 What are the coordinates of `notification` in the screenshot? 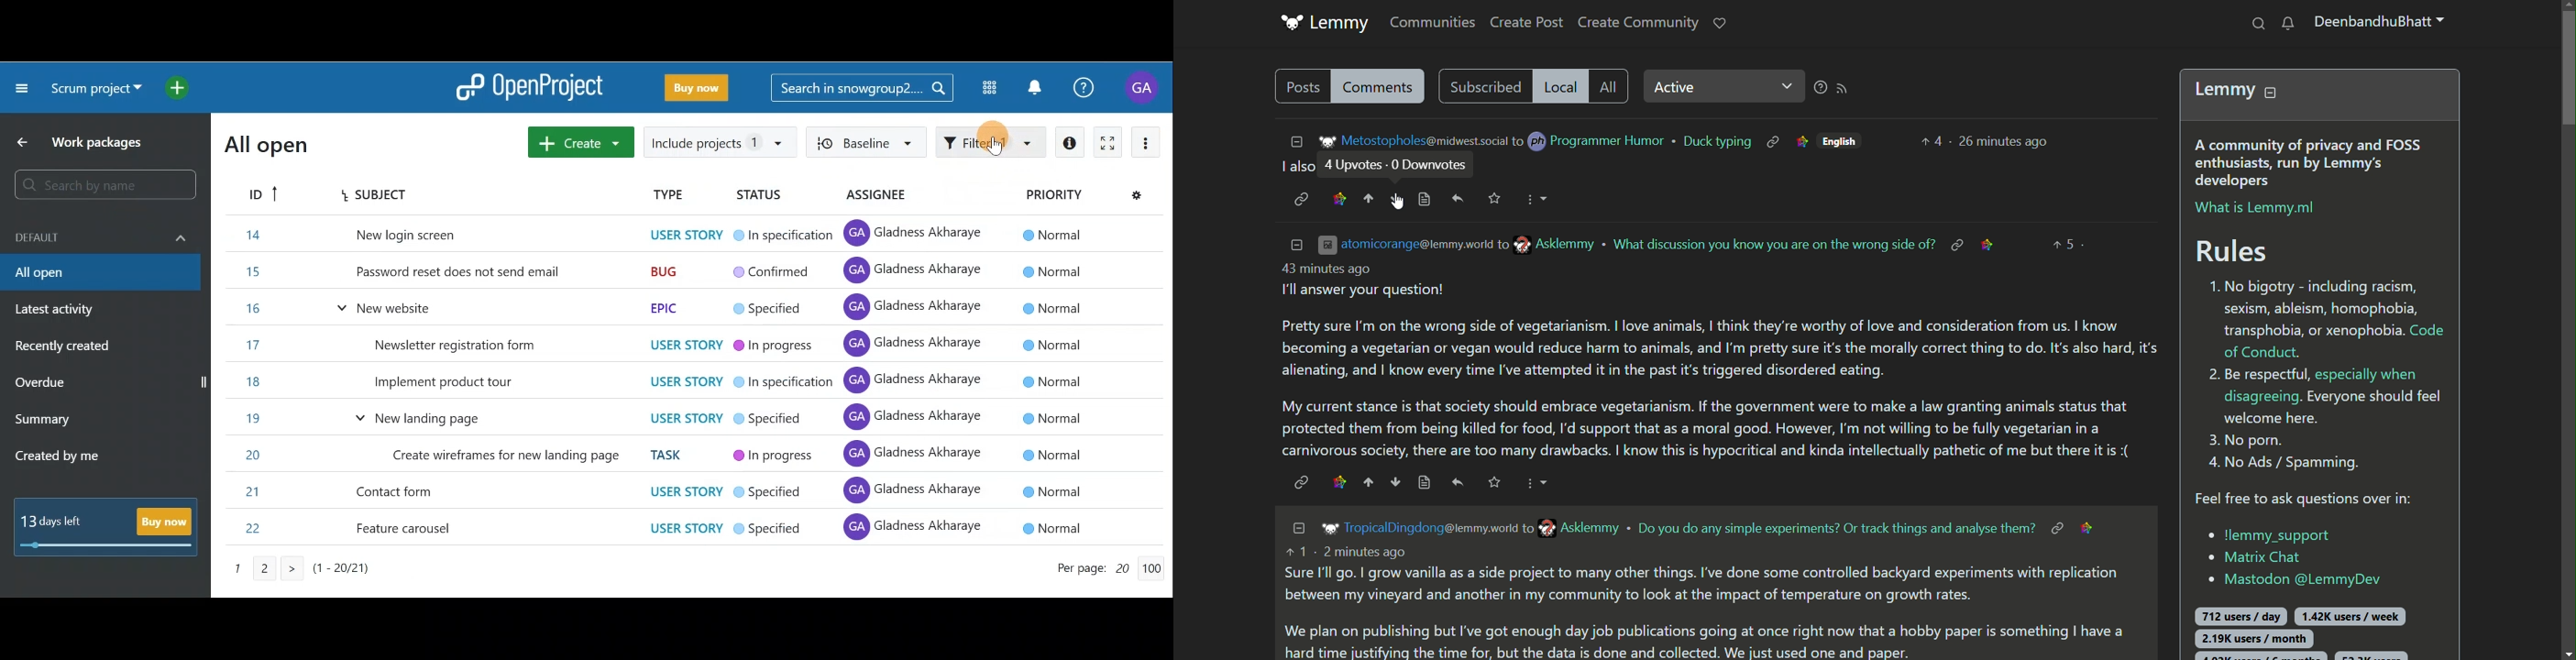 It's located at (2289, 24).